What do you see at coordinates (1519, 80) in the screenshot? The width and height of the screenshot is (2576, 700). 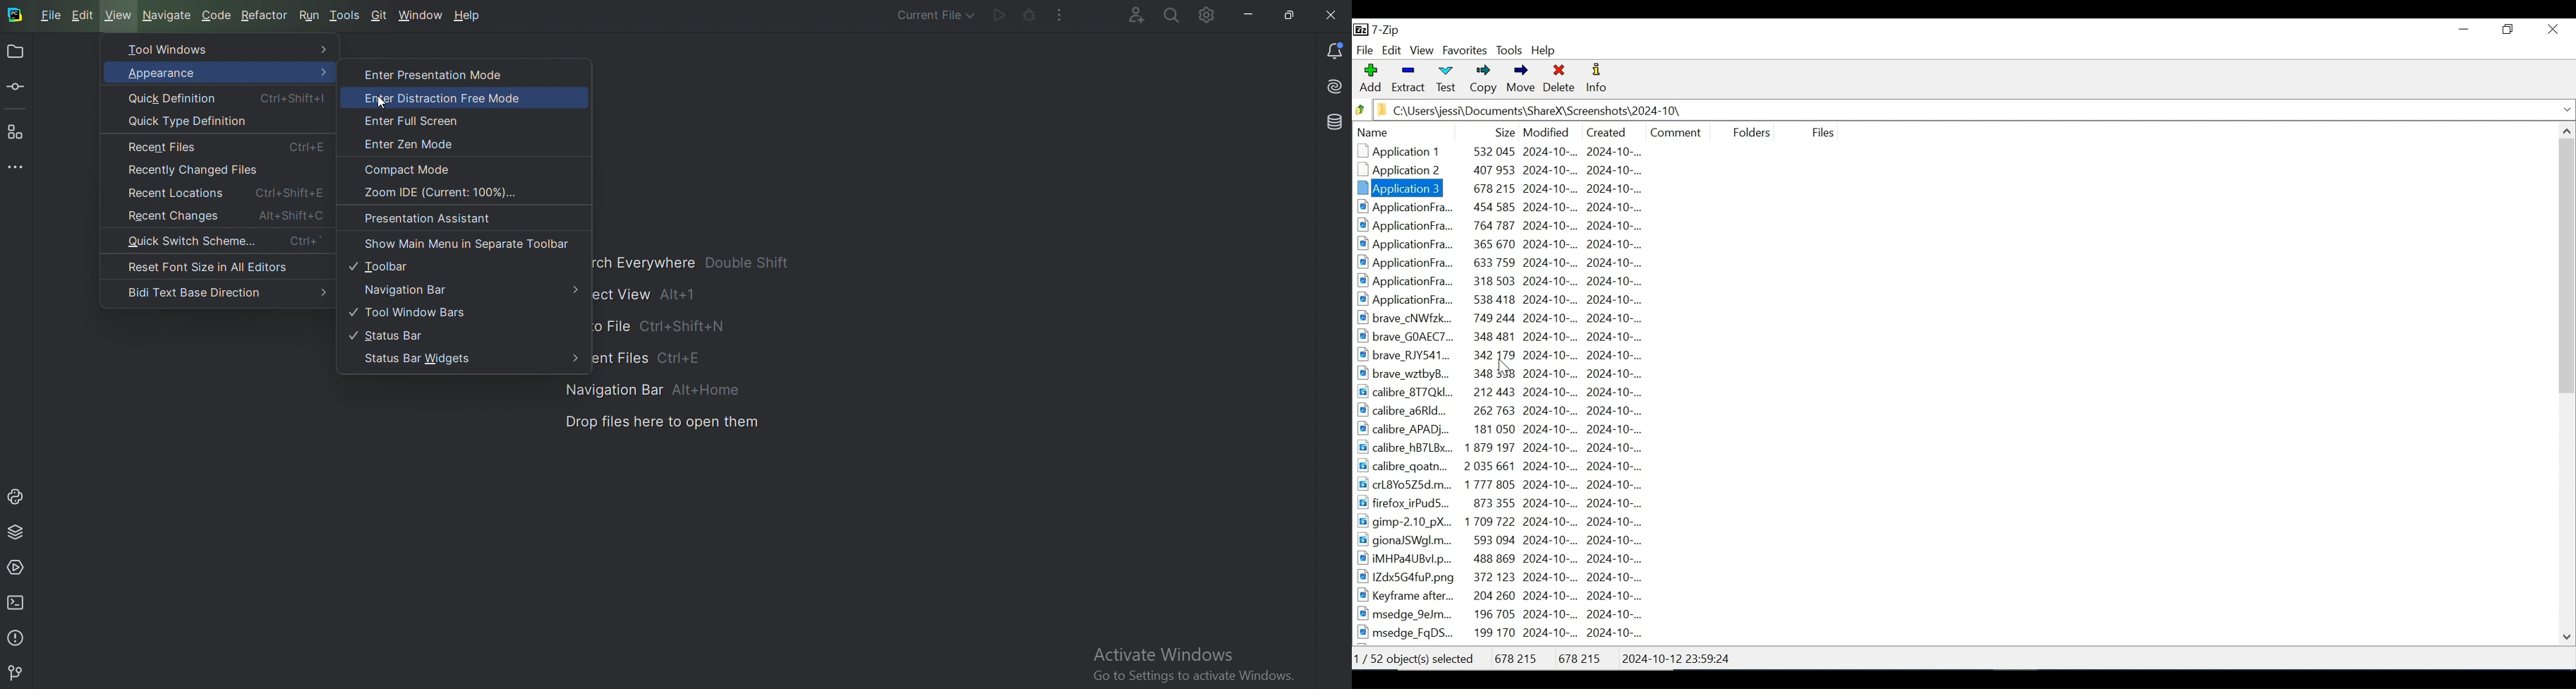 I see `Move` at bounding box center [1519, 80].